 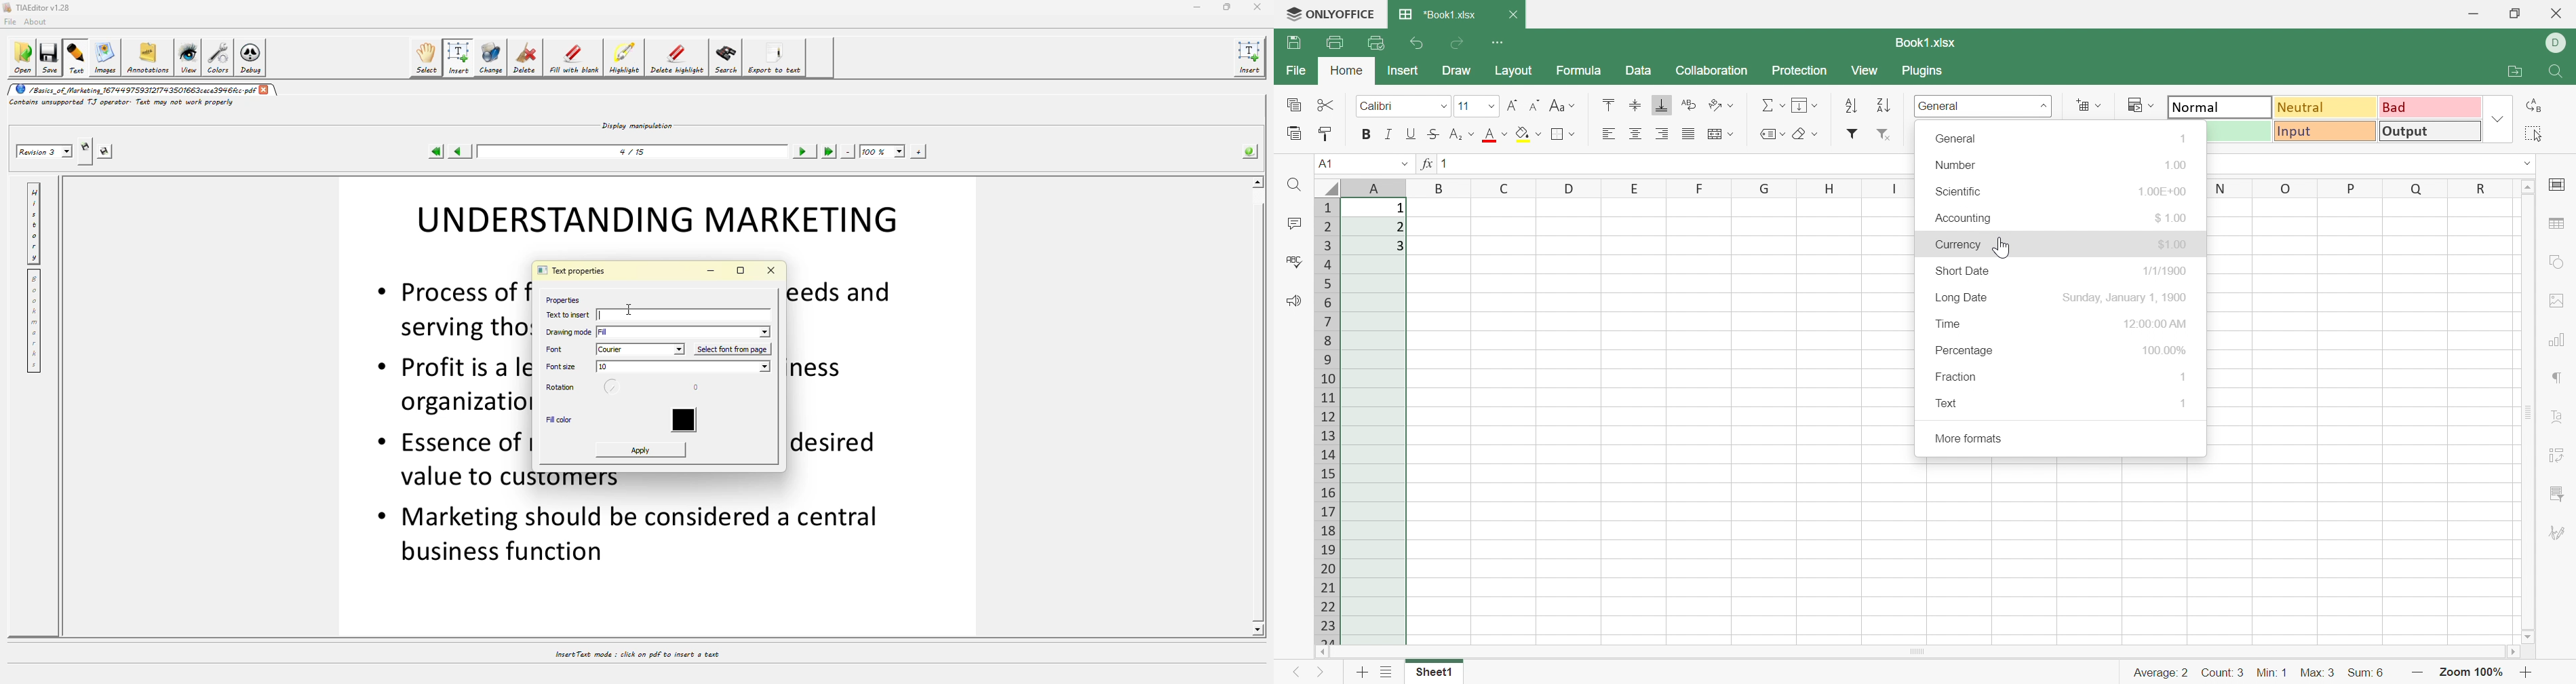 What do you see at coordinates (2156, 322) in the screenshot?
I see `12:00.00 AM` at bounding box center [2156, 322].